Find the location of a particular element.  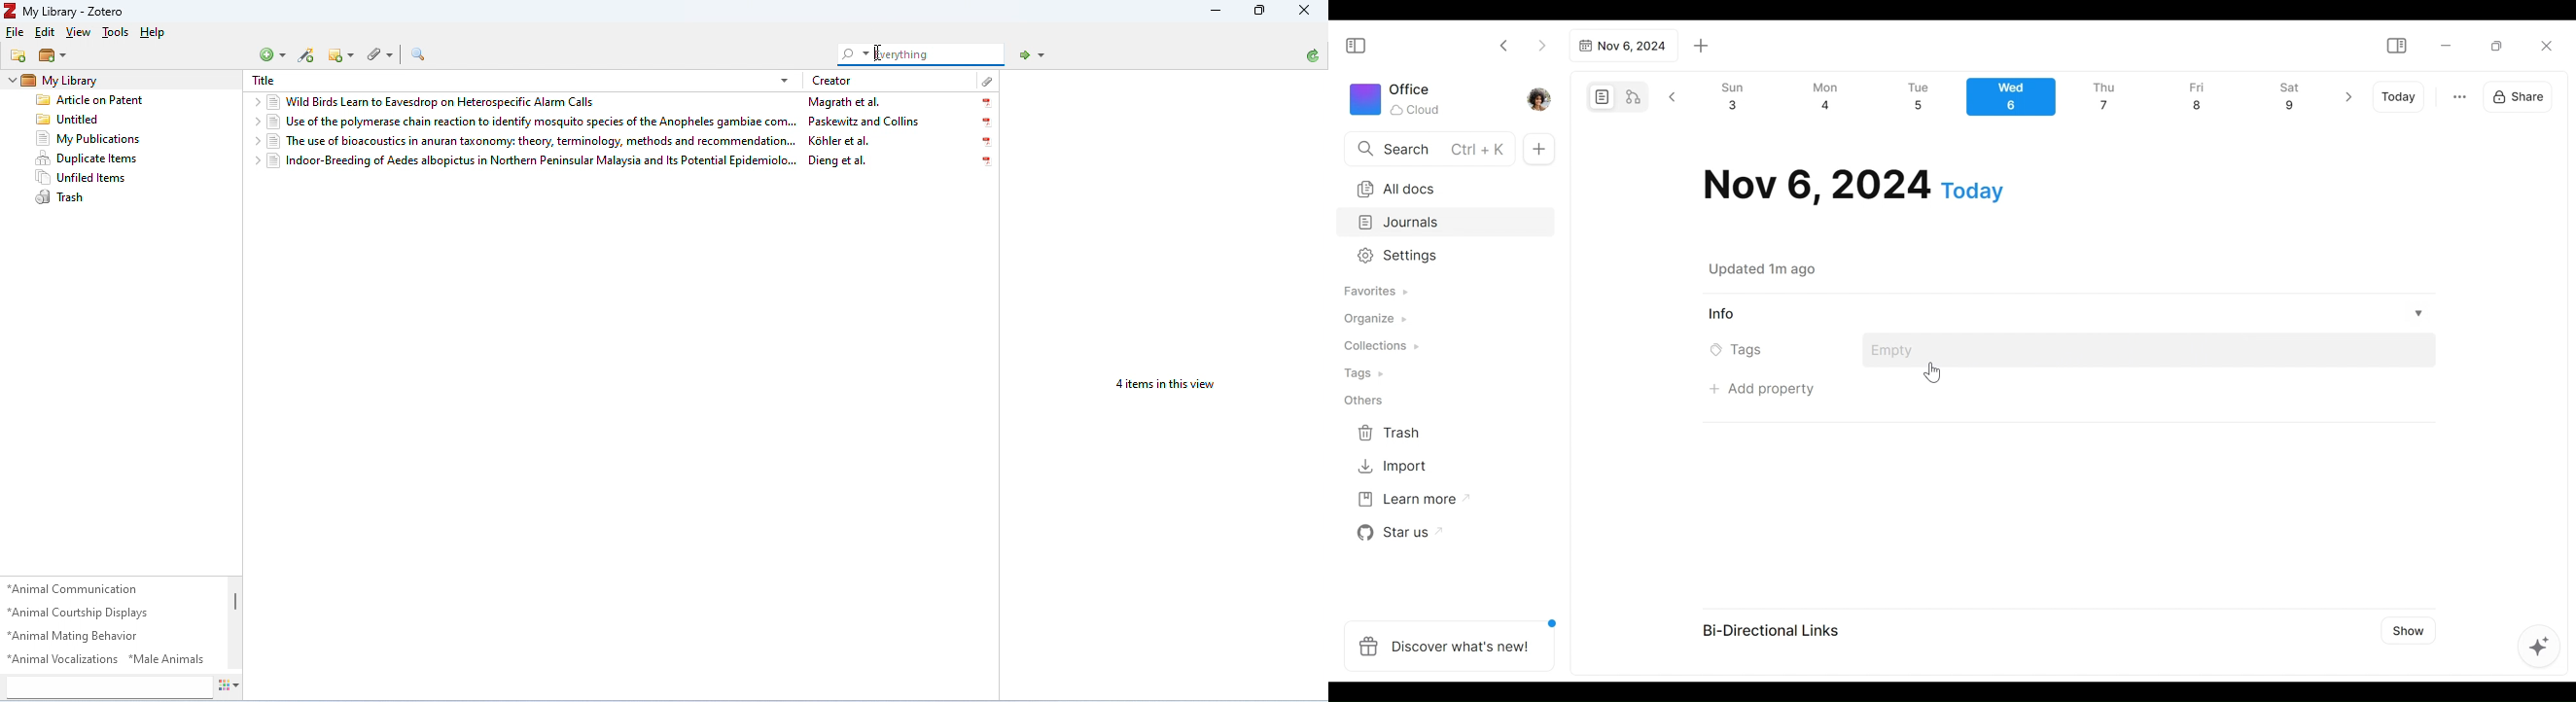

Minimize is located at coordinates (1261, 10).